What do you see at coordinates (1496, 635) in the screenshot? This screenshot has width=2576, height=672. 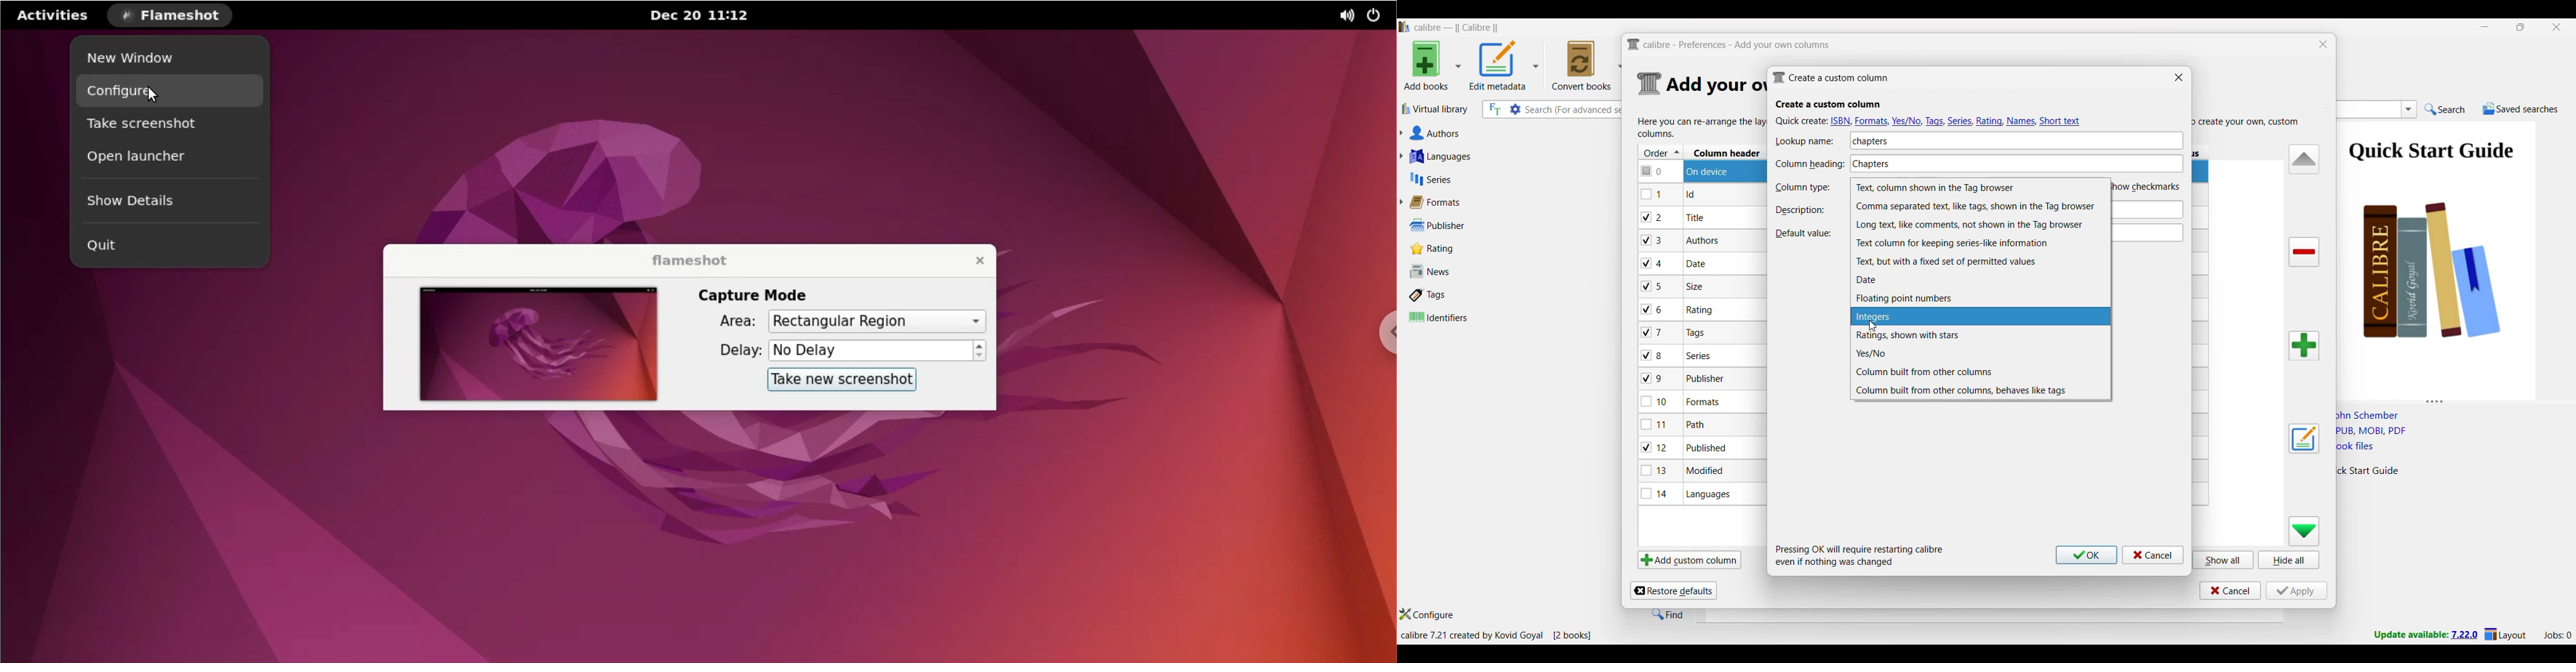 I see `Current details of software` at bounding box center [1496, 635].